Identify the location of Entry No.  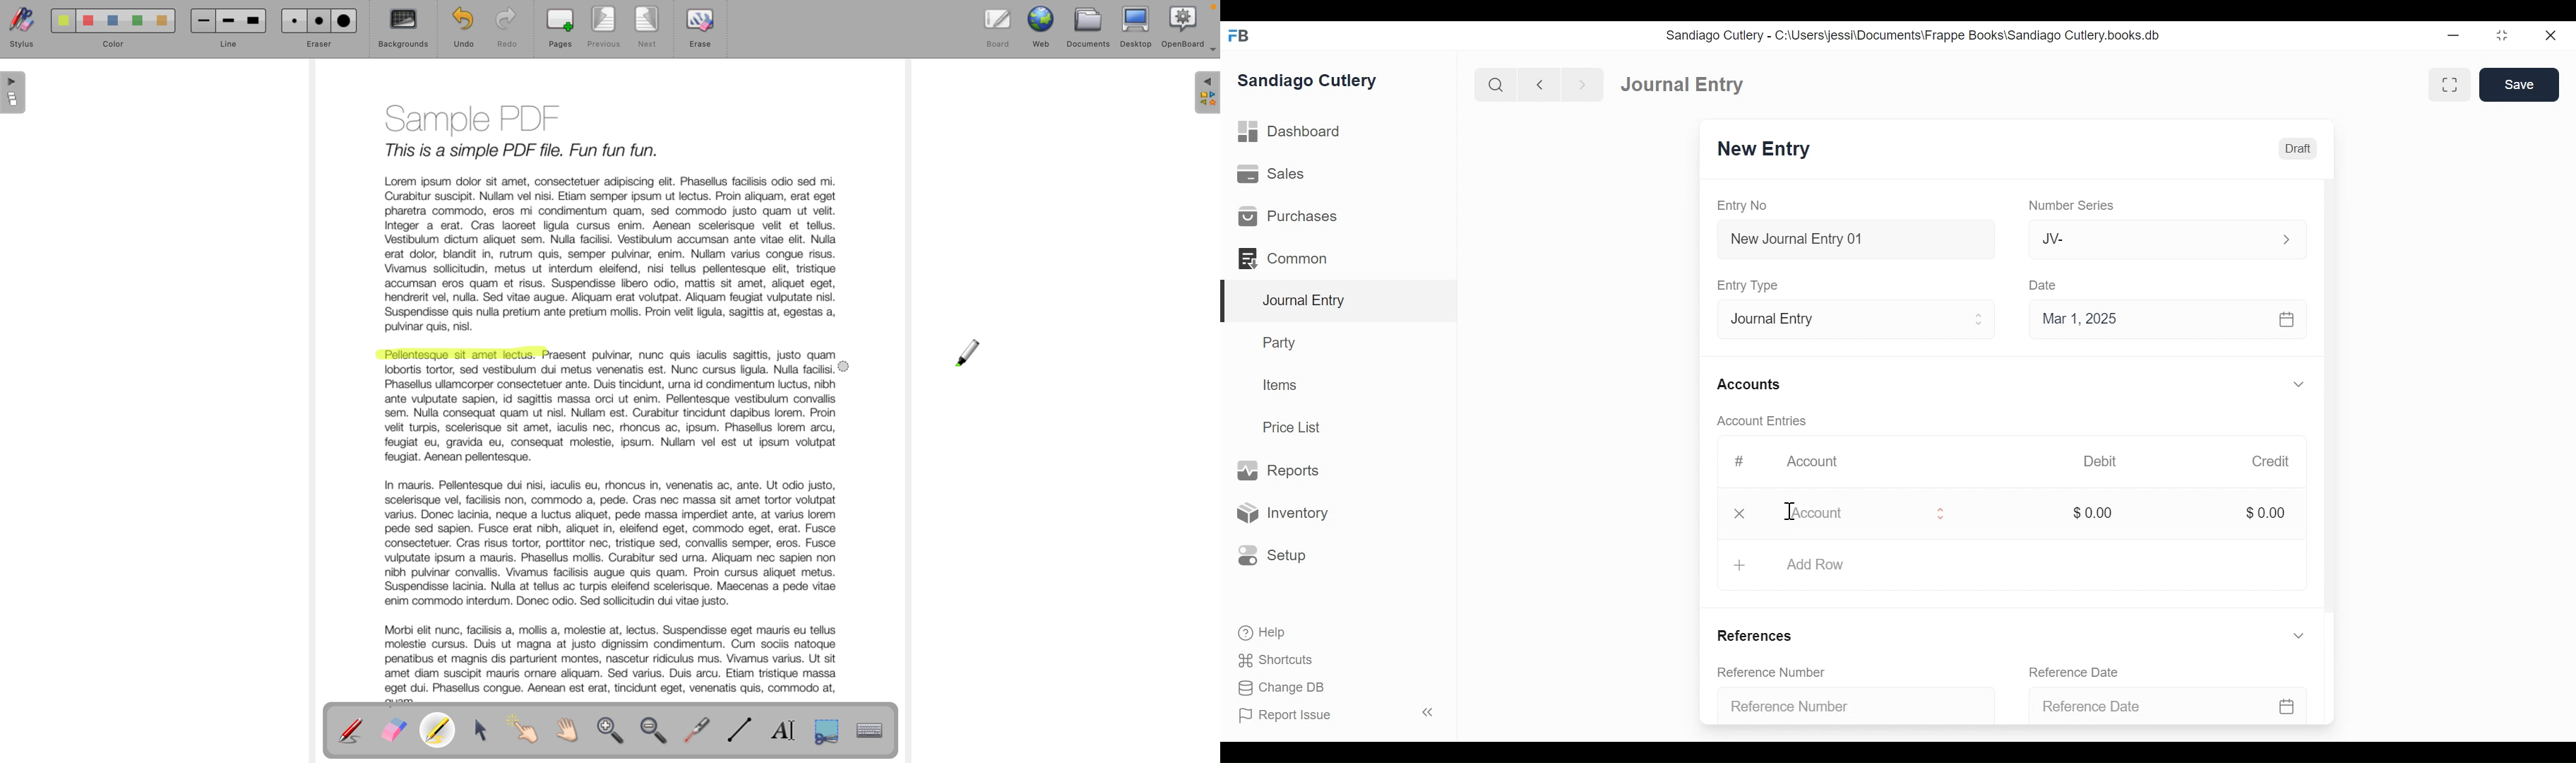
(1748, 206).